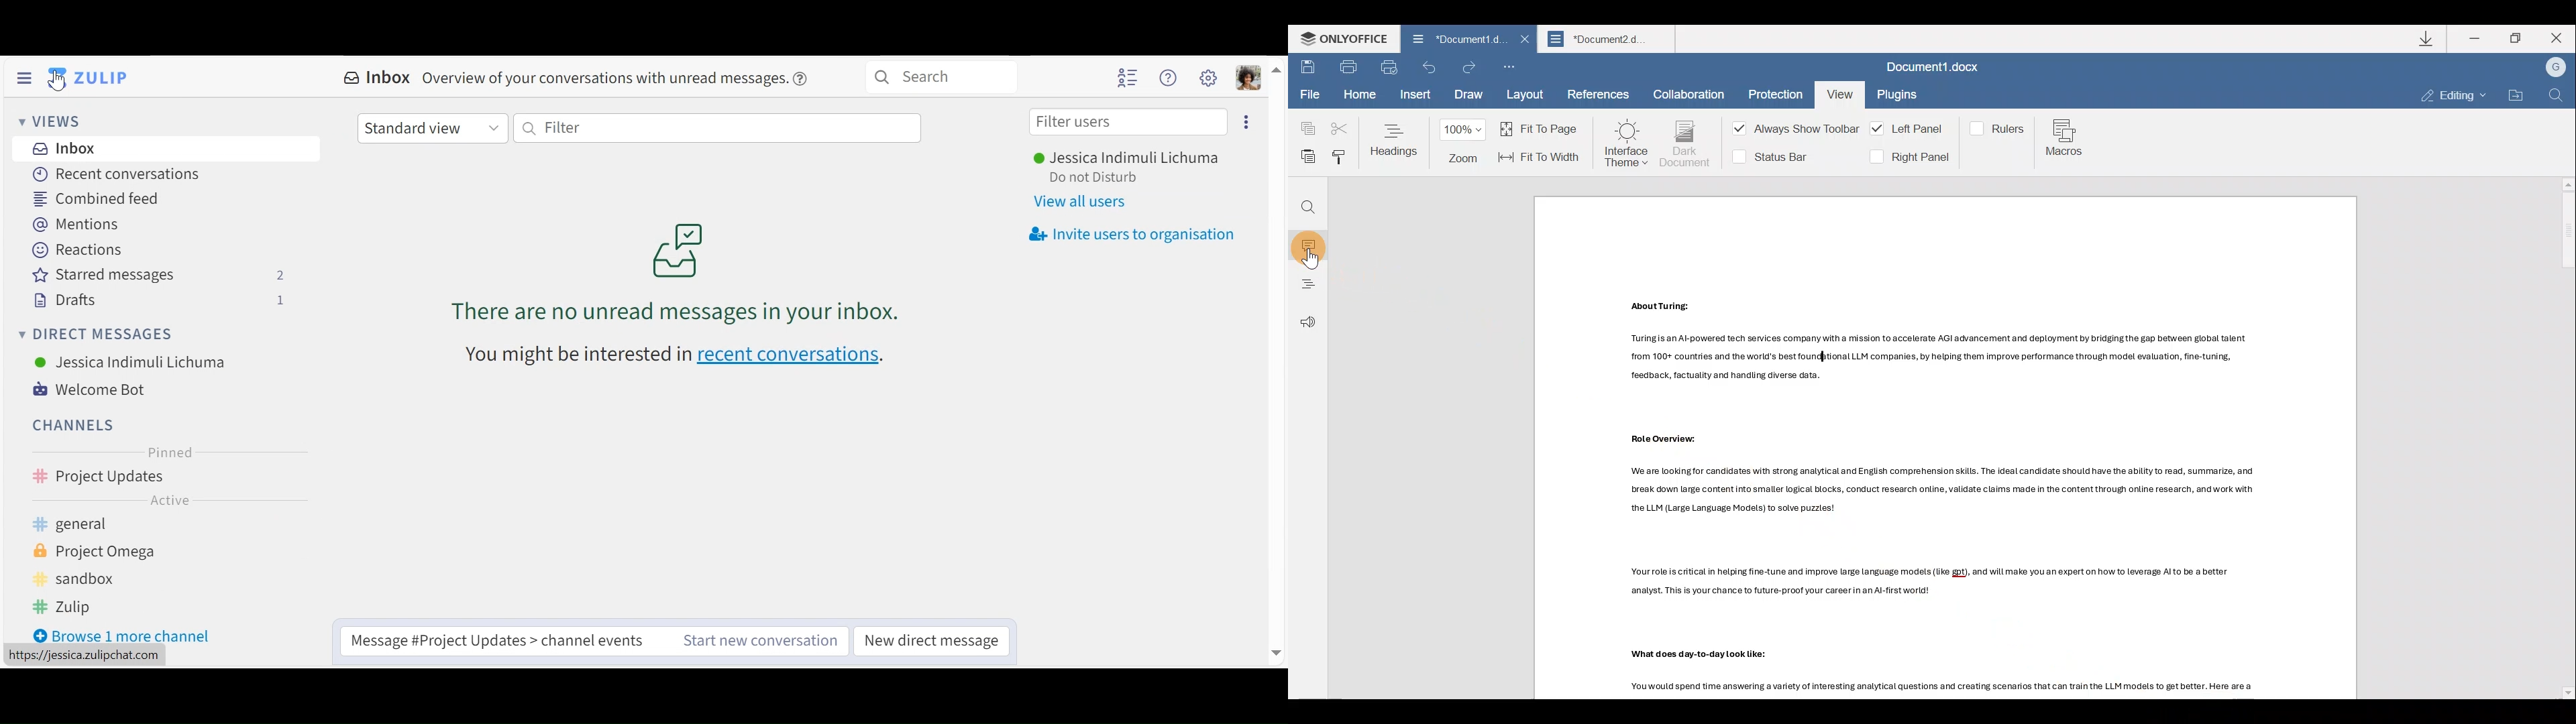 The width and height of the screenshot is (2576, 728). Describe the element at coordinates (1940, 363) in the screenshot. I see `` at that location.